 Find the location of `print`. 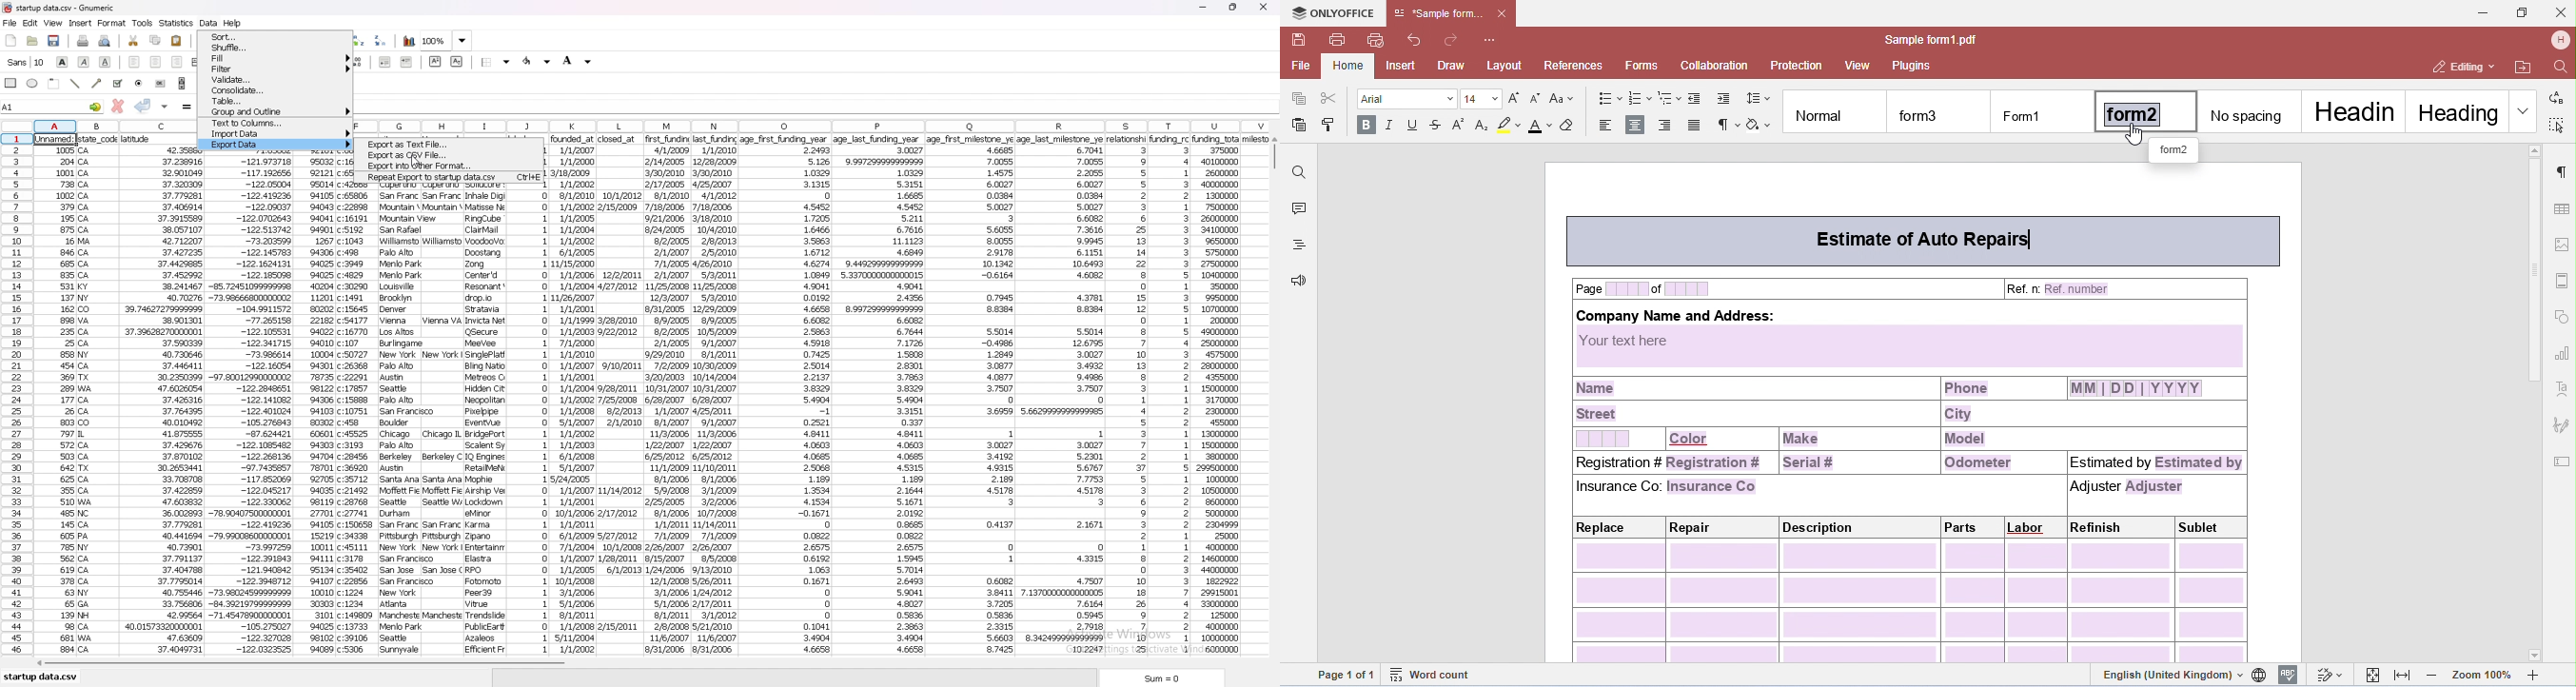

print is located at coordinates (82, 41).